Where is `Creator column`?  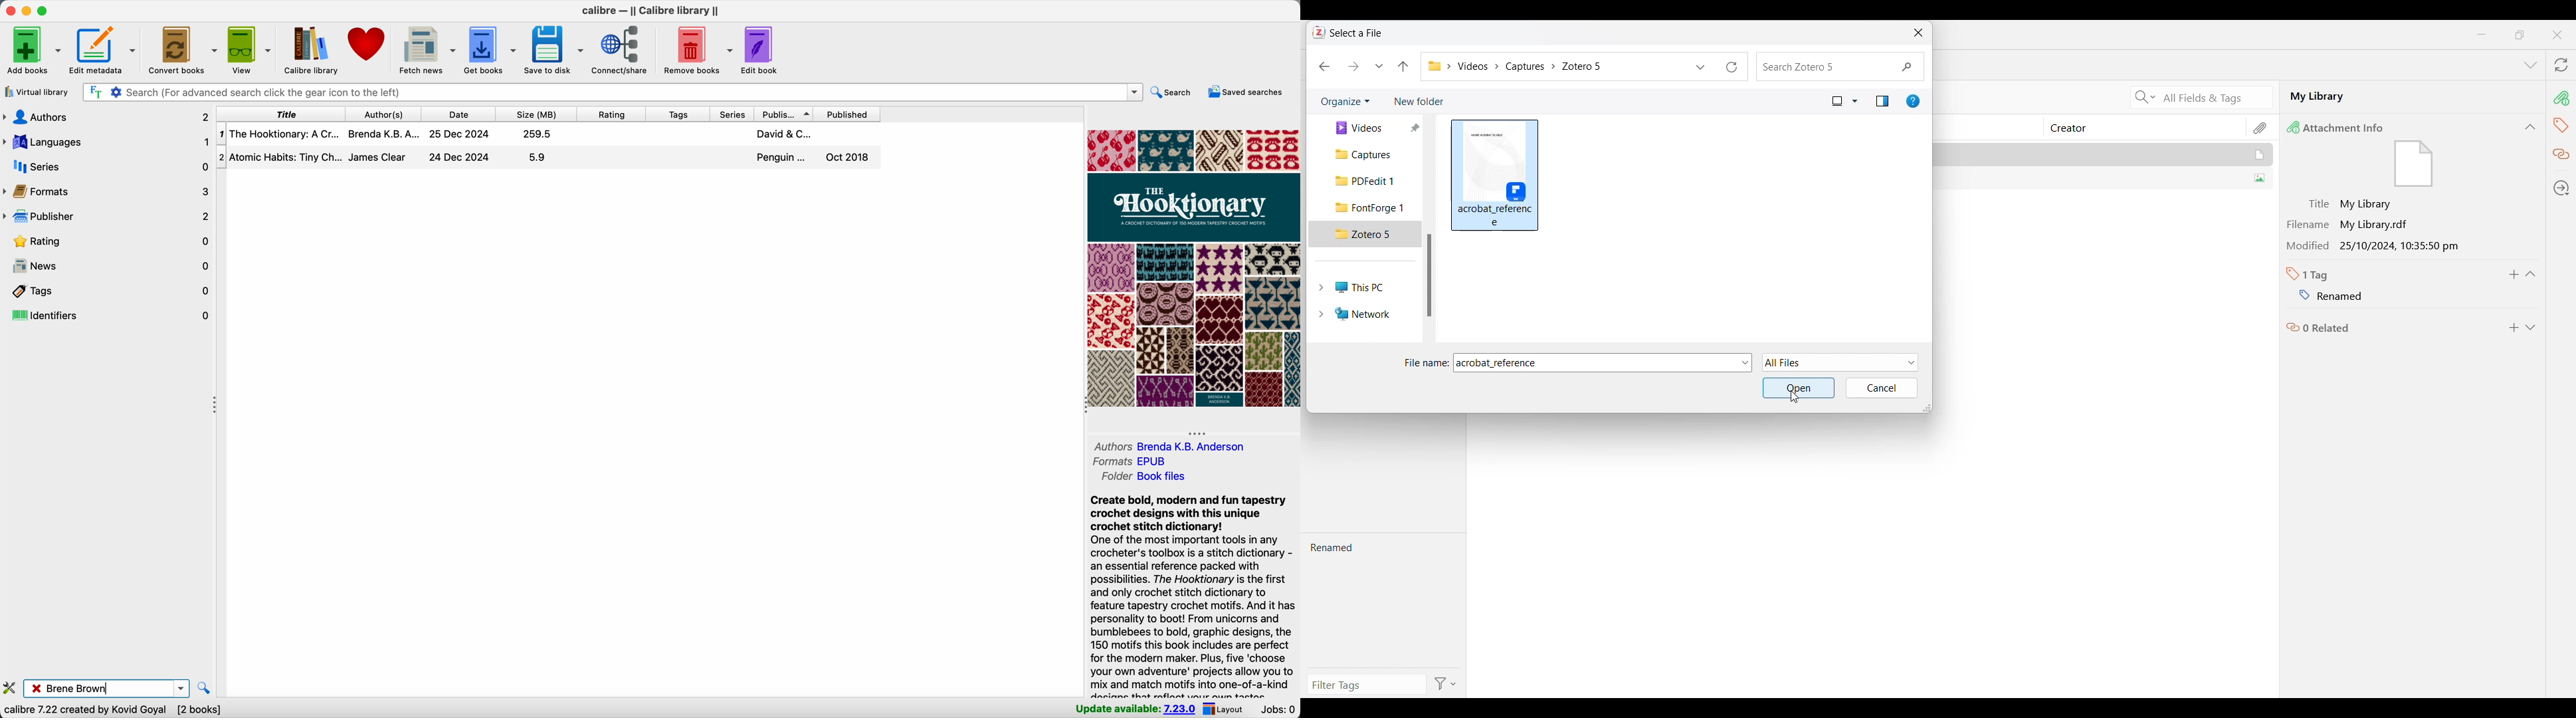 Creator column is located at coordinates (2134, 127).